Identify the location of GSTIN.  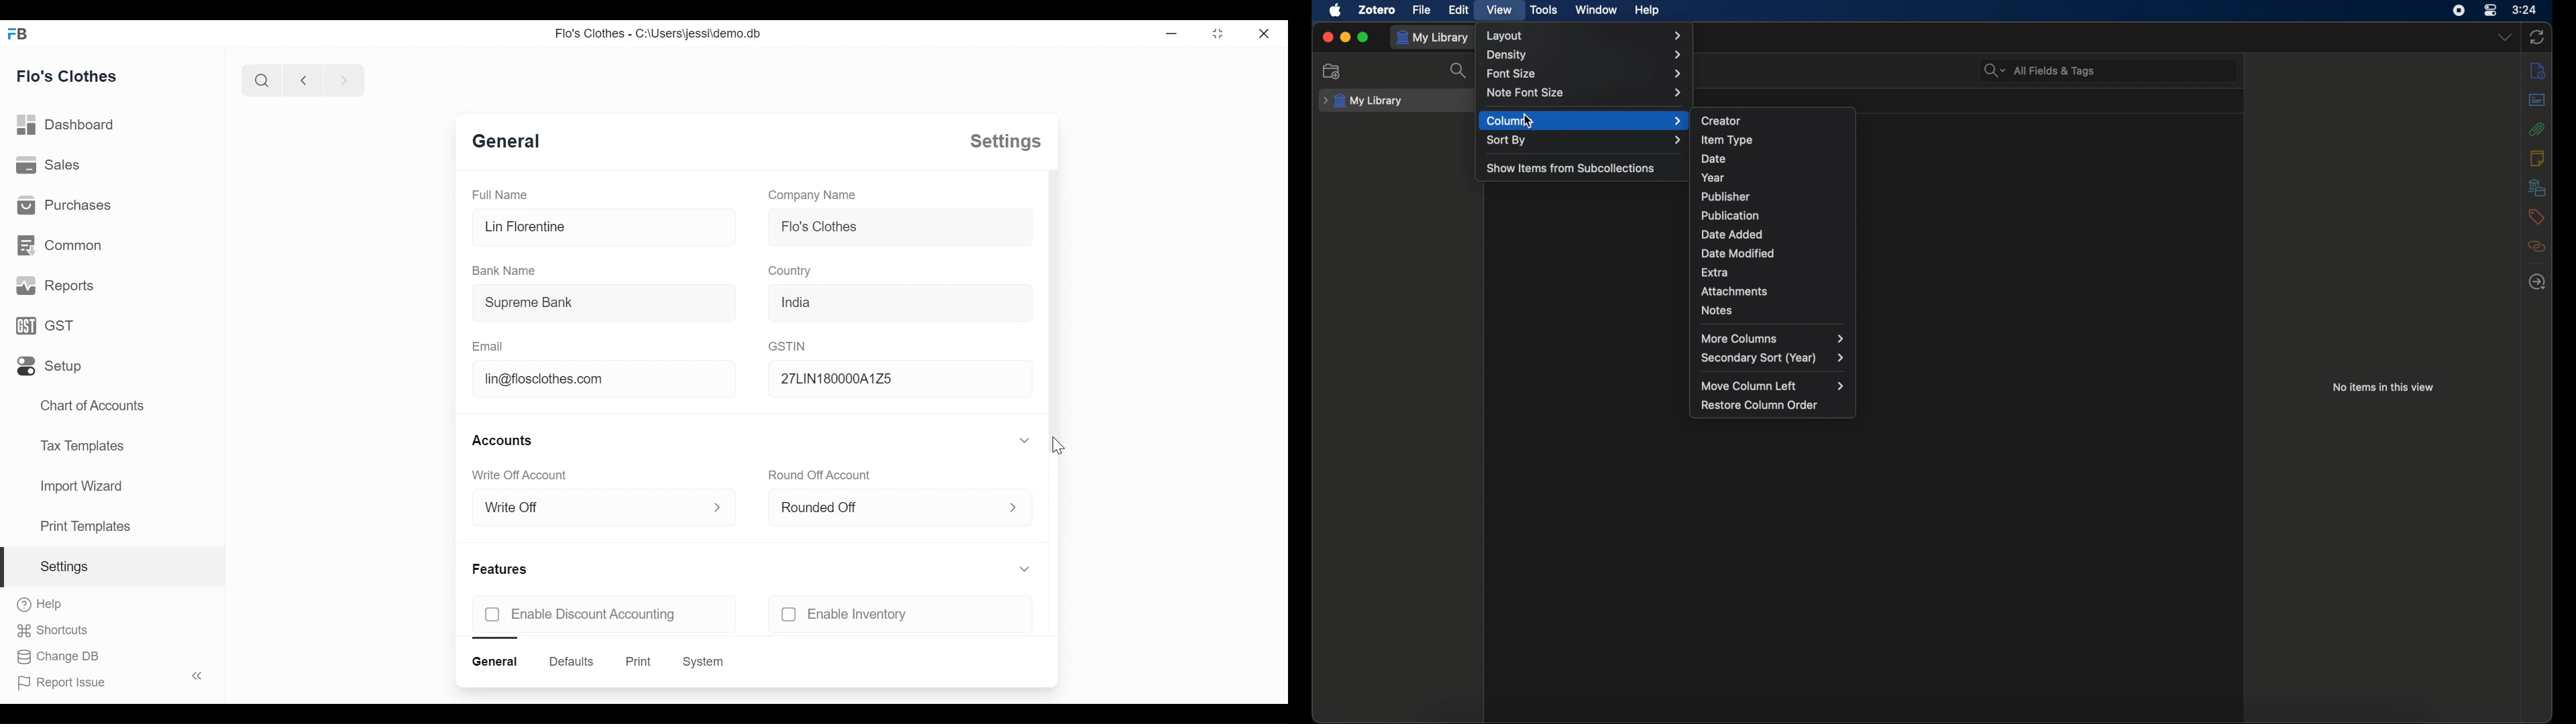
(789, 345).